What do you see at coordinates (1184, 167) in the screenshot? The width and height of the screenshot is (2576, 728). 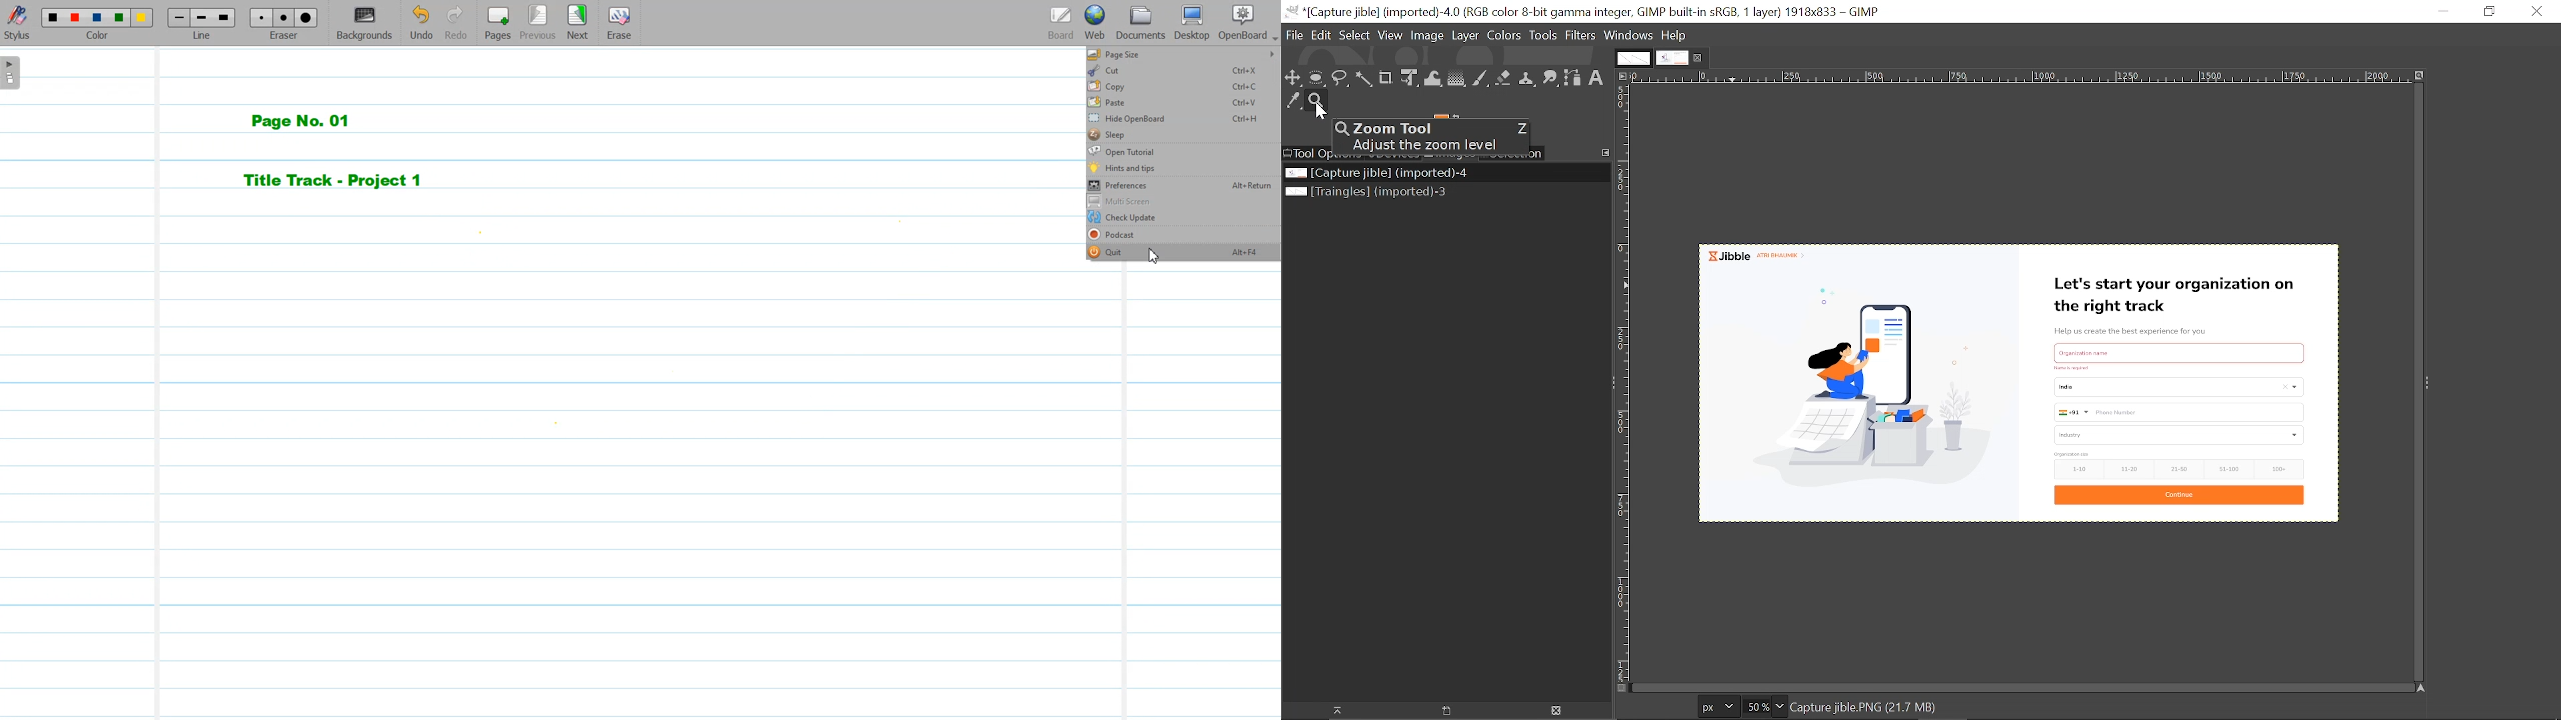 I see `Hints and tips` at bounding box center [1184, 167].